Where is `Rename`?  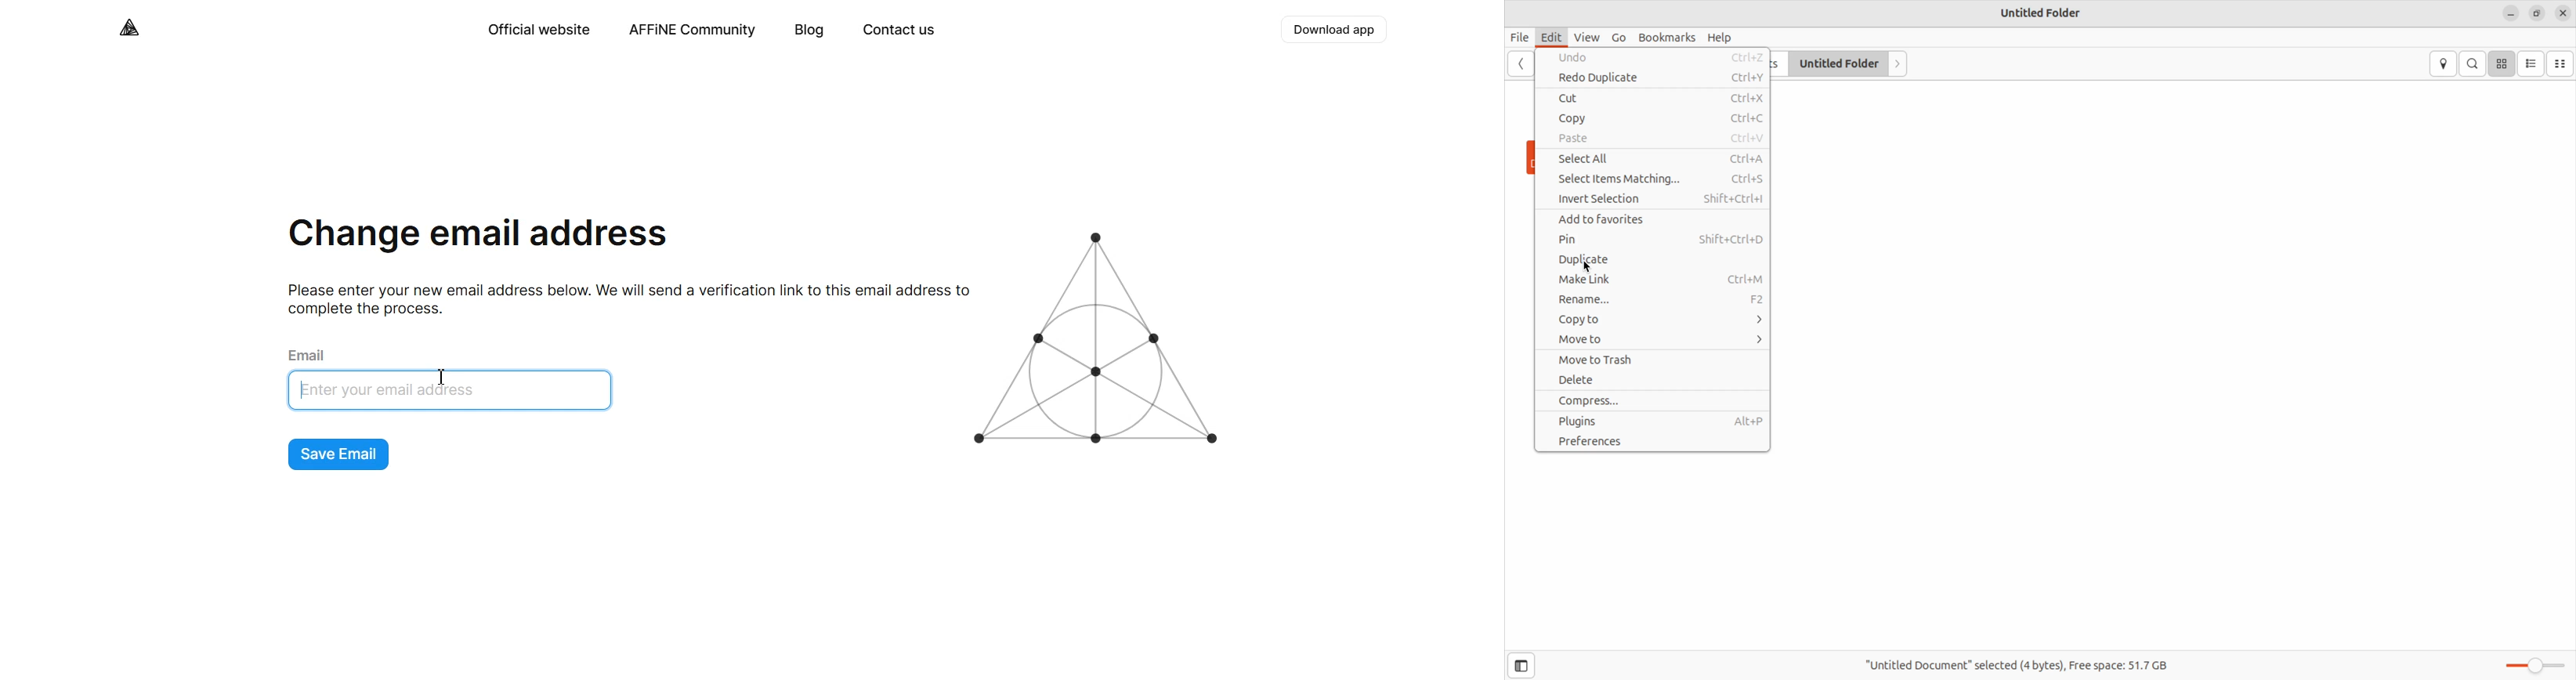
Rename is located at coordinates (1652, 298).